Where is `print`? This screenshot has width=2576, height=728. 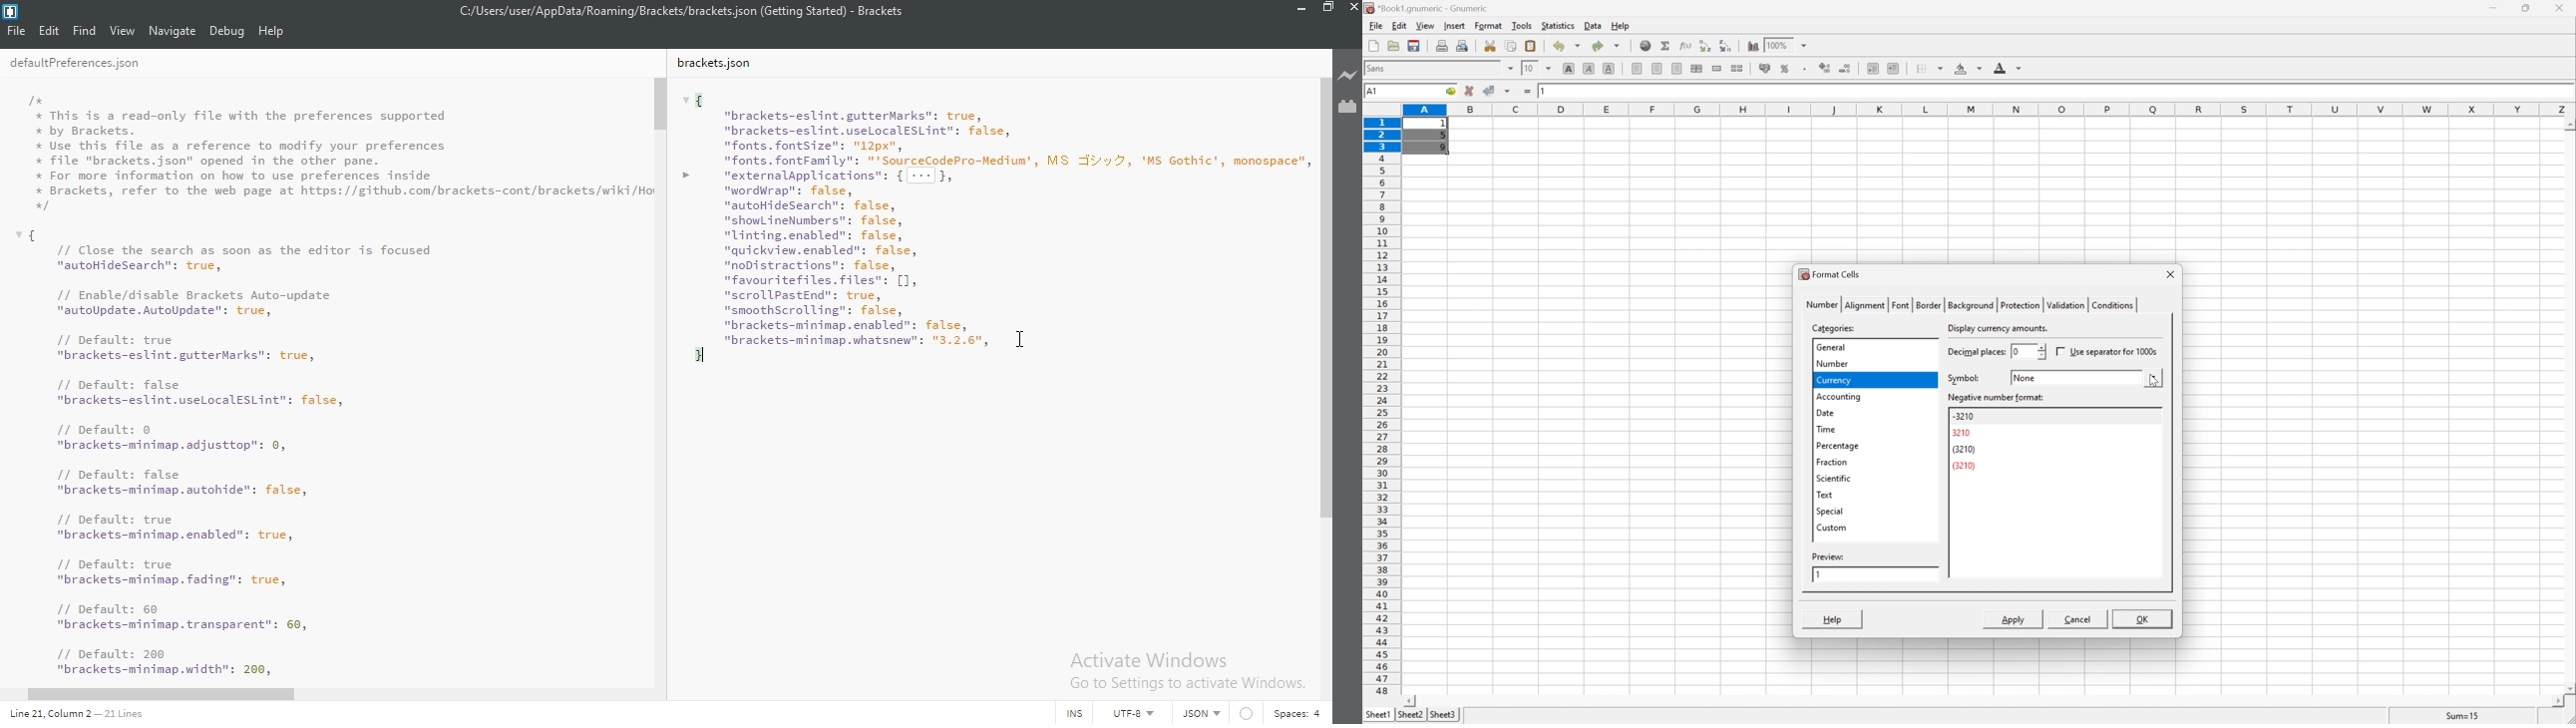 print is located at coordinates (1441, 44).